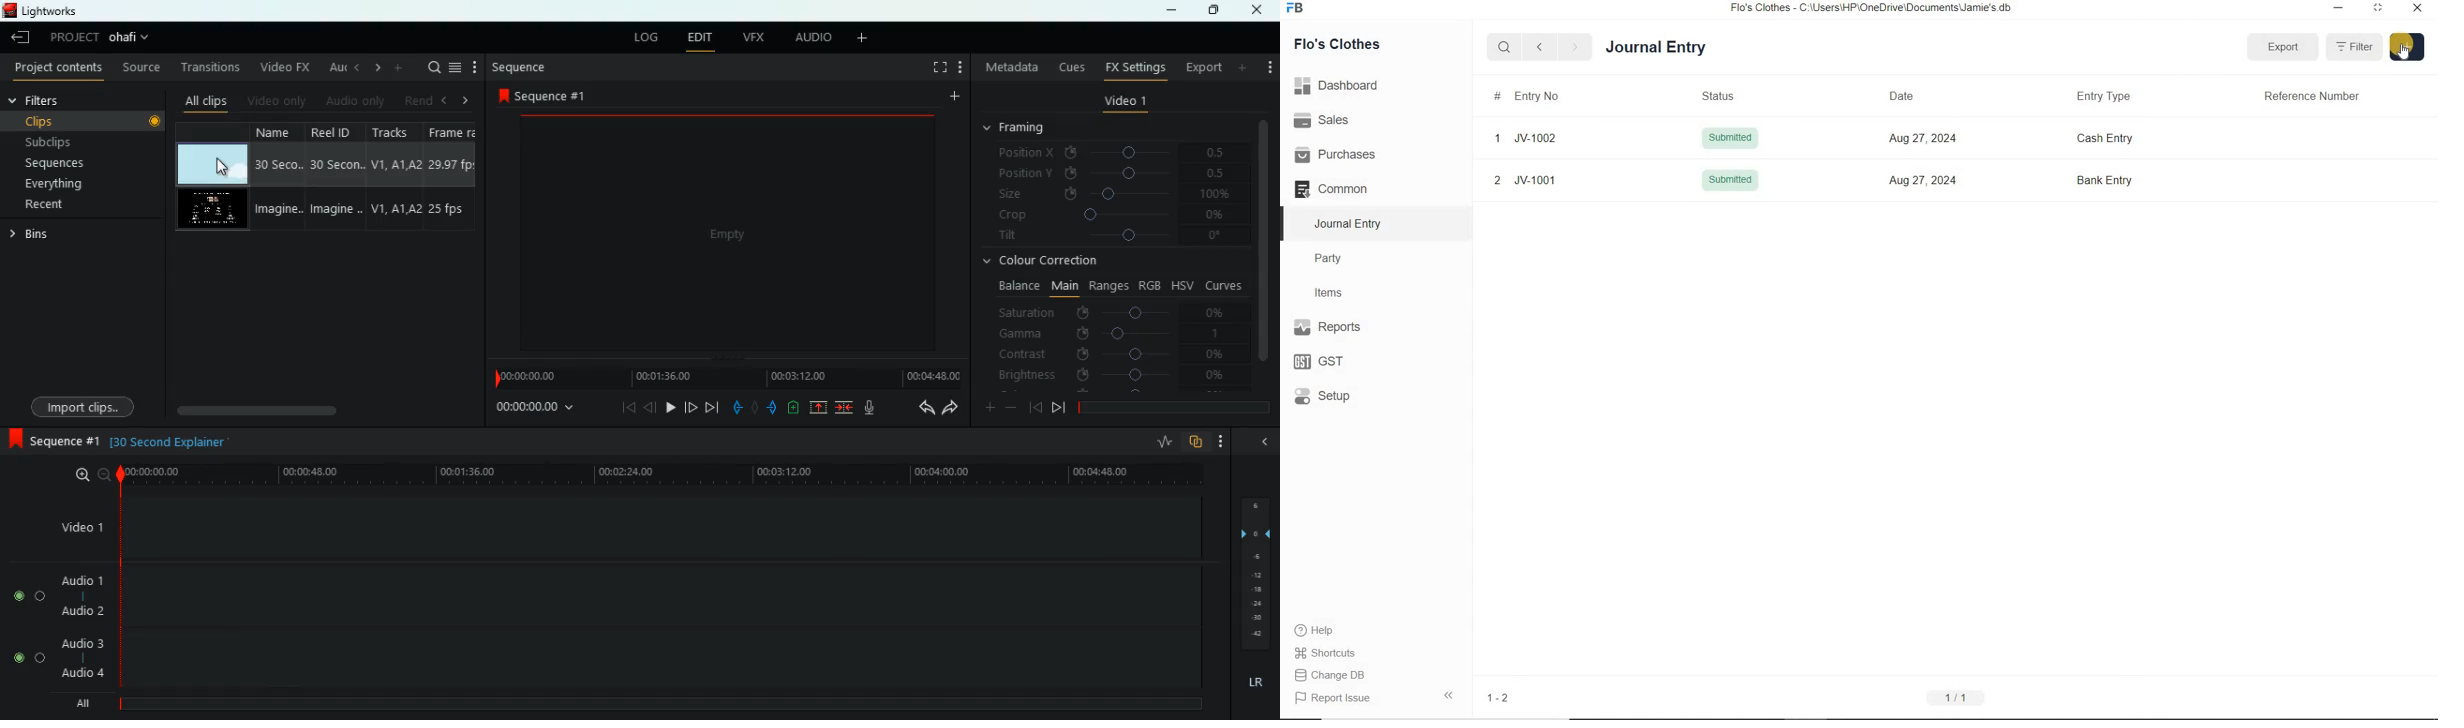 This screenshot has height=728, width=2464. What do you see at coordinates (443, 100) in the screenshot?
I see `left` at bounding box center [443, 100].